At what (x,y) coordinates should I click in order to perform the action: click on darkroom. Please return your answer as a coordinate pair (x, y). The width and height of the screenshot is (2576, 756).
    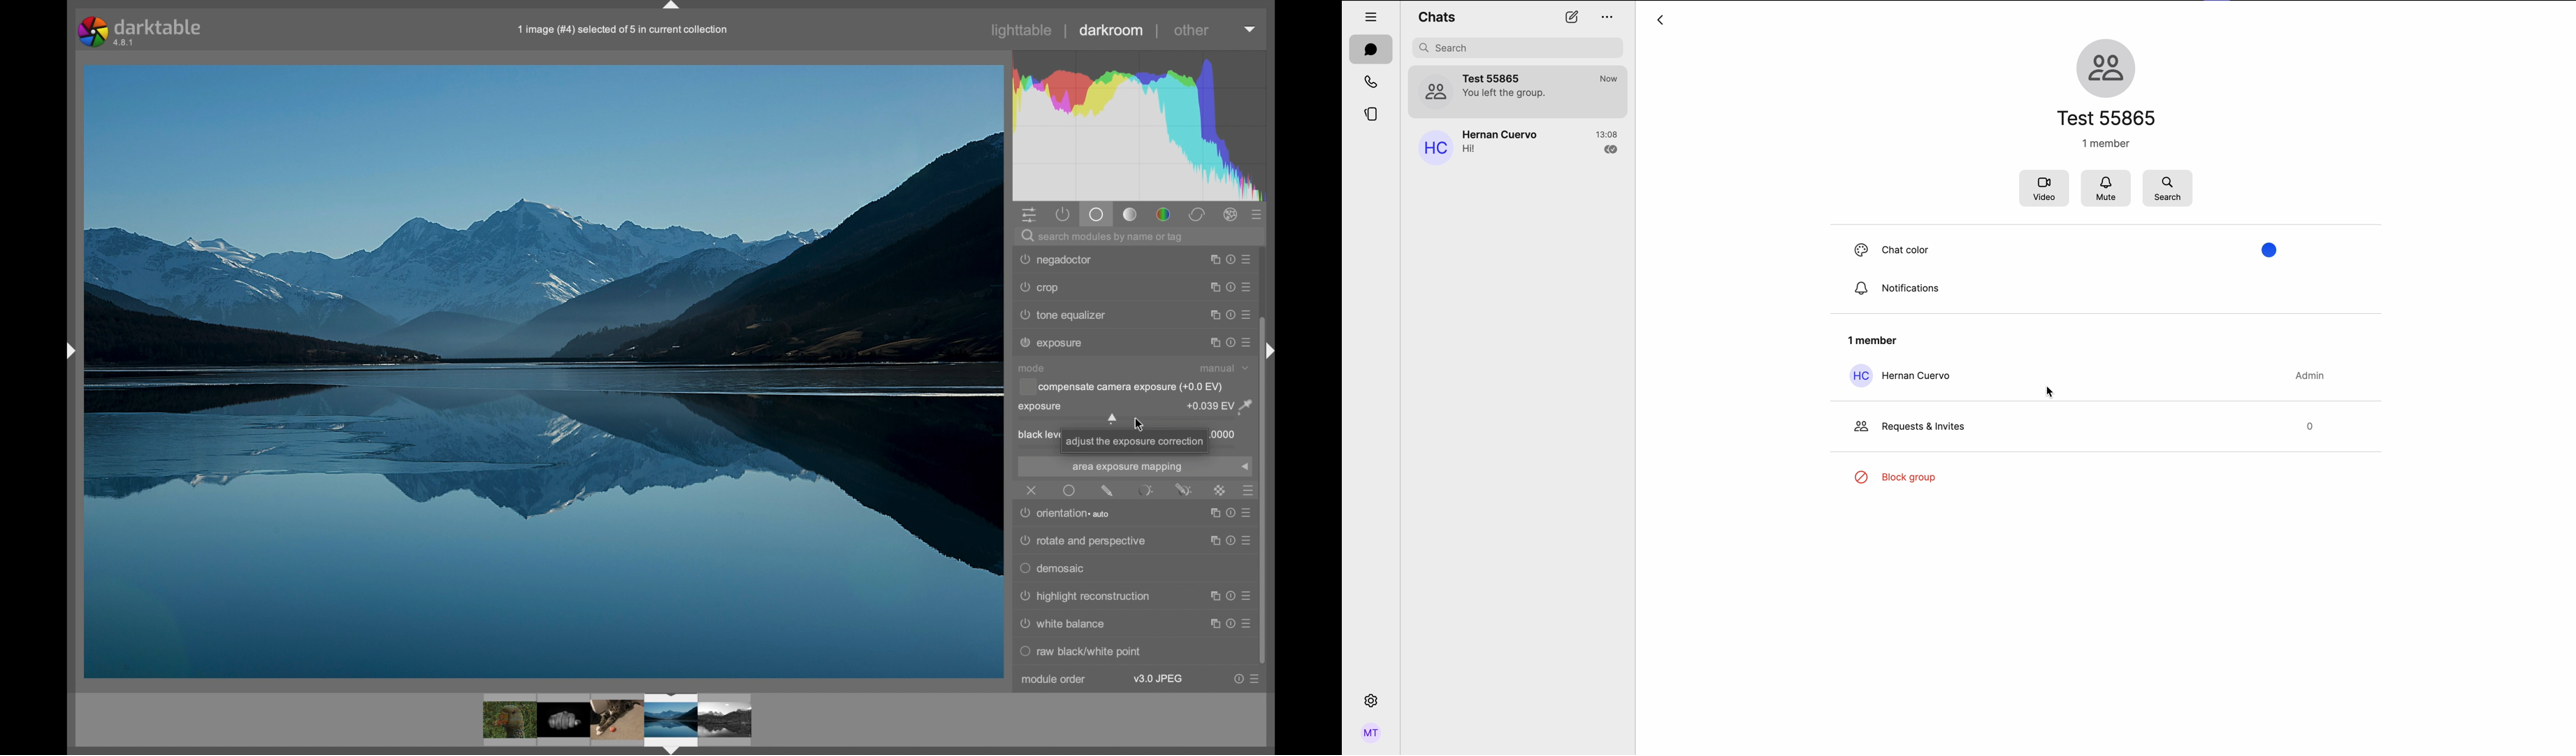
    Looking at the image, I should click on (1110, 30).